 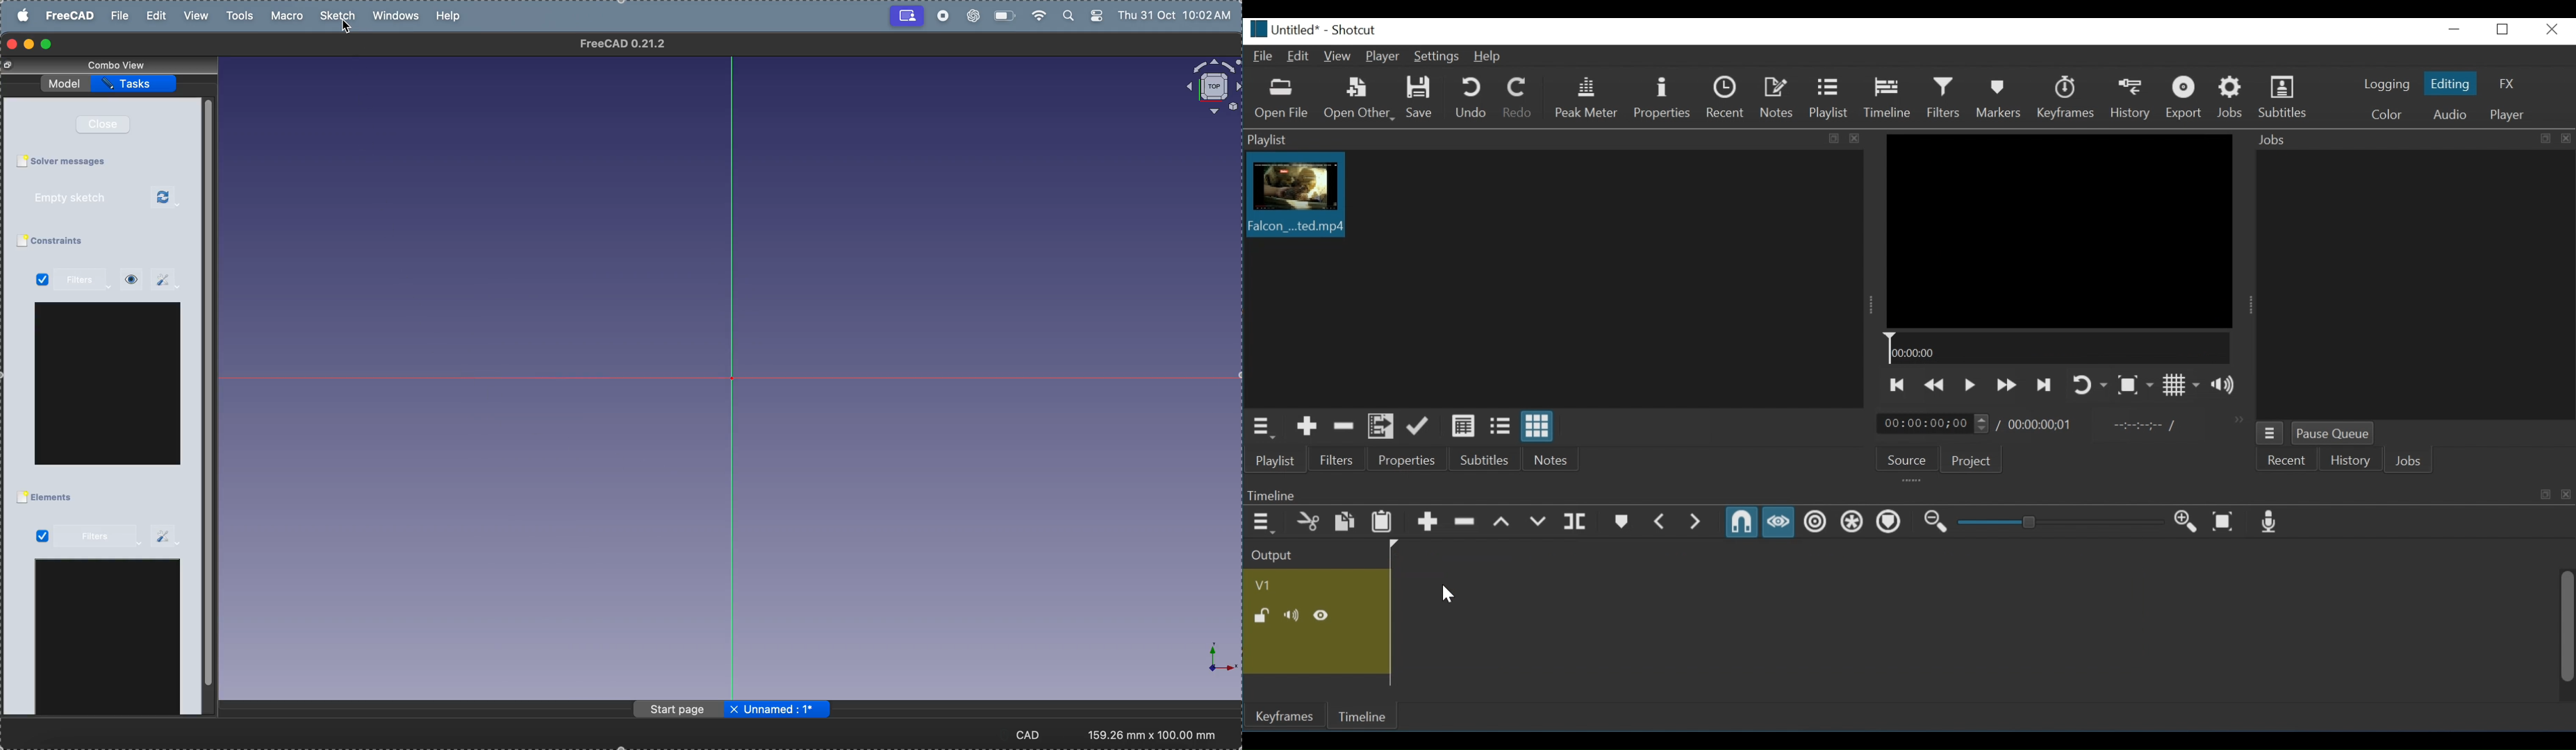 What do you see at coordinates (108, 124) in the screenshot?
I see `close` at bounding box center [108, 124].